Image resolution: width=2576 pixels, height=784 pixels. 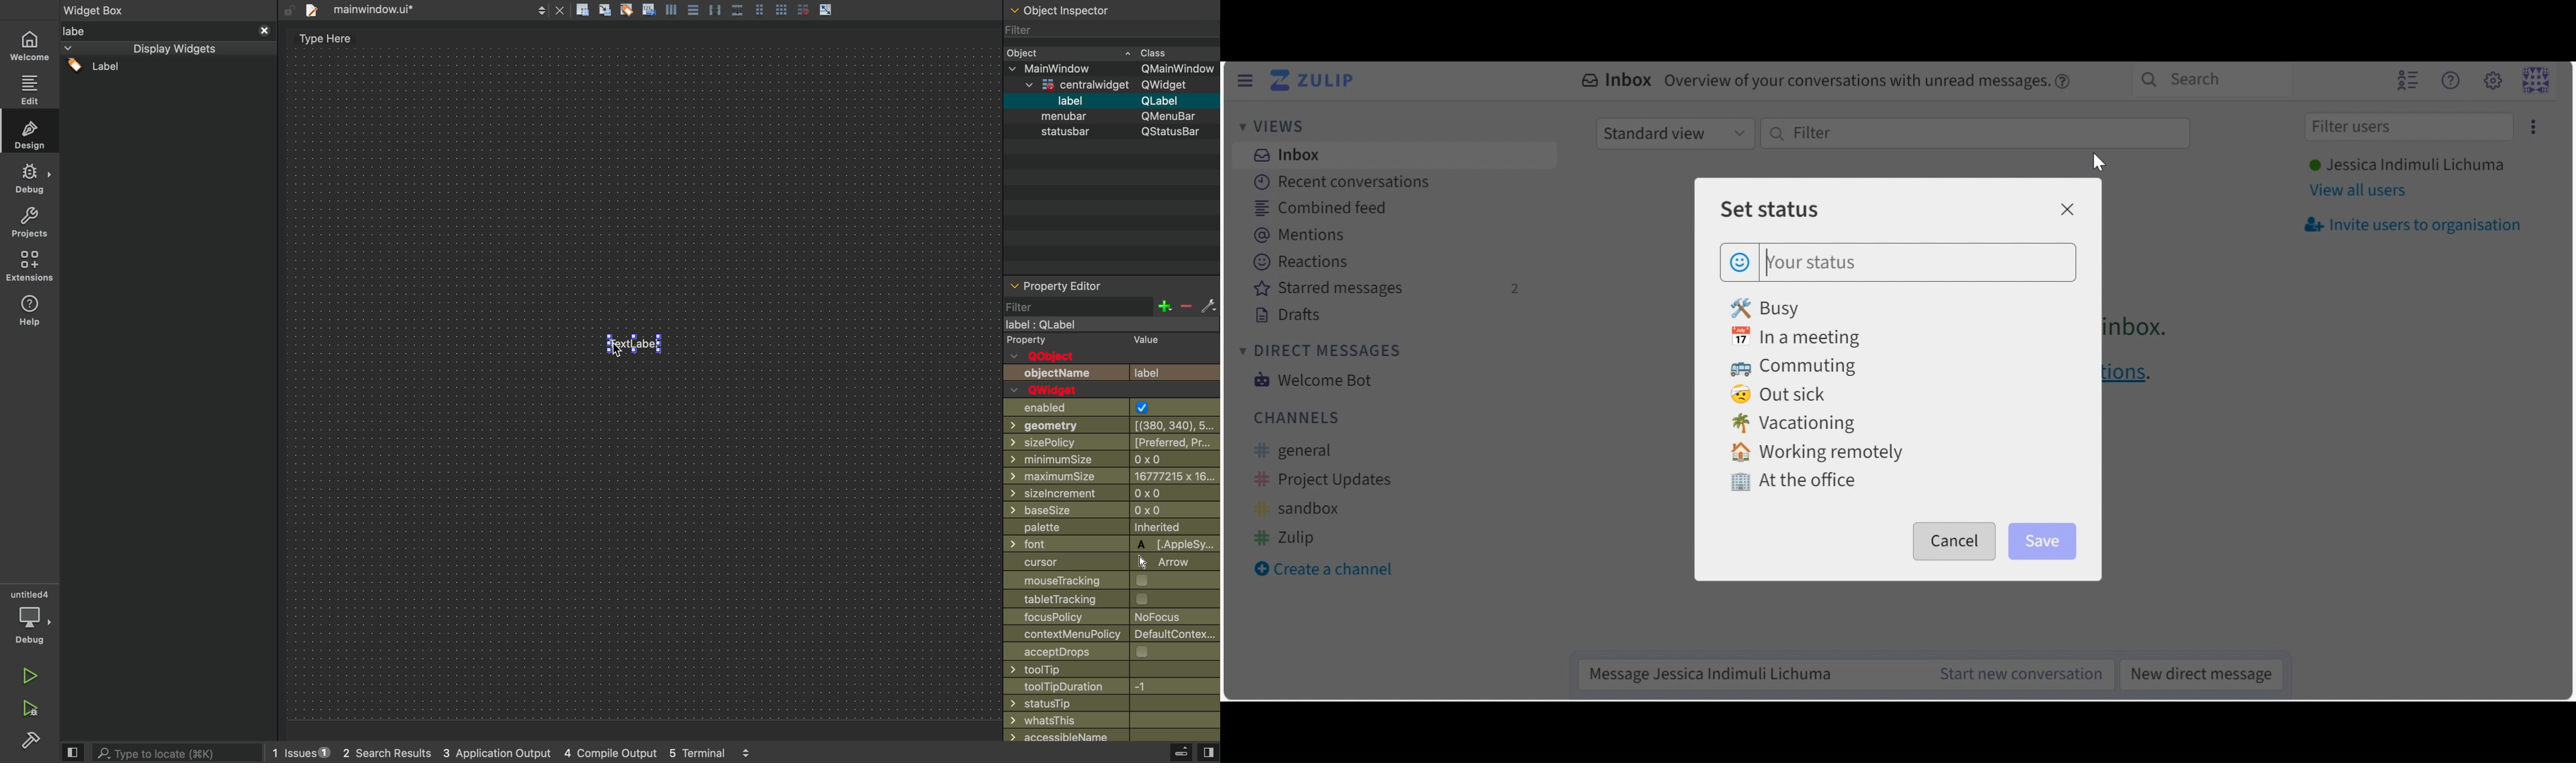 I want to click on Busy, so click(x=1768, y=307).